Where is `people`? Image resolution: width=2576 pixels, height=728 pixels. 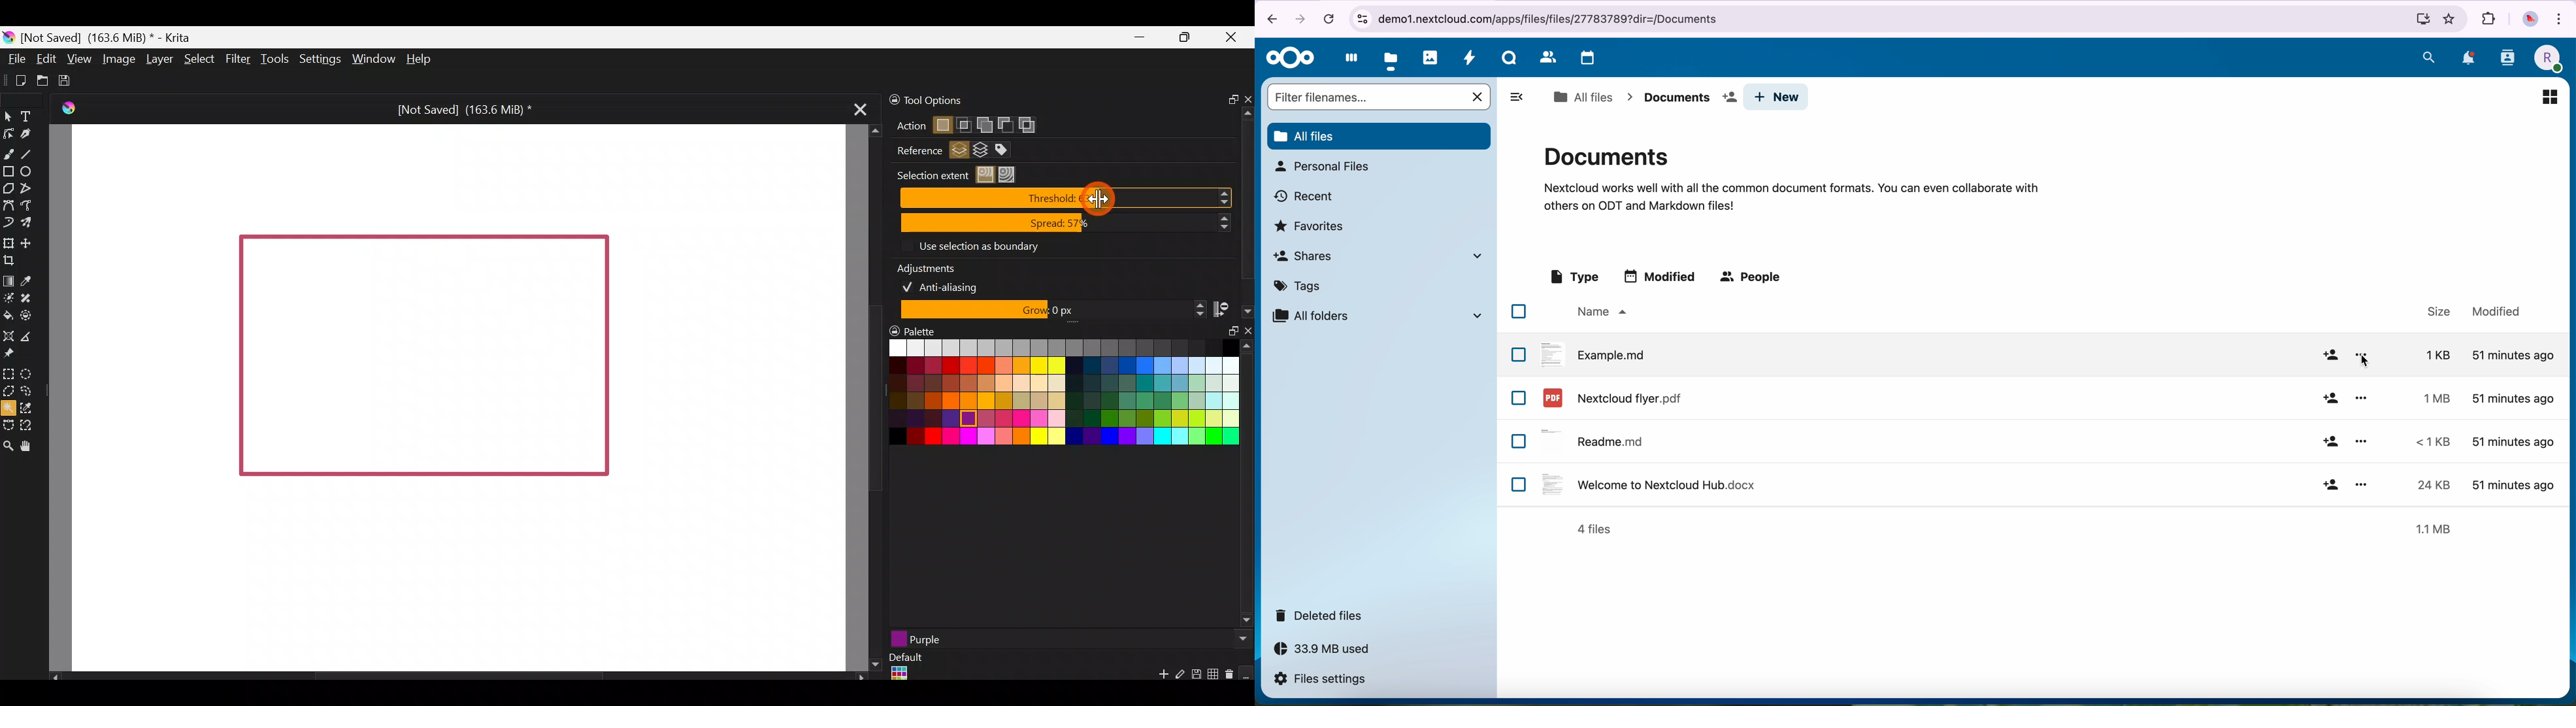
people is located at coordinates (1753, 278).